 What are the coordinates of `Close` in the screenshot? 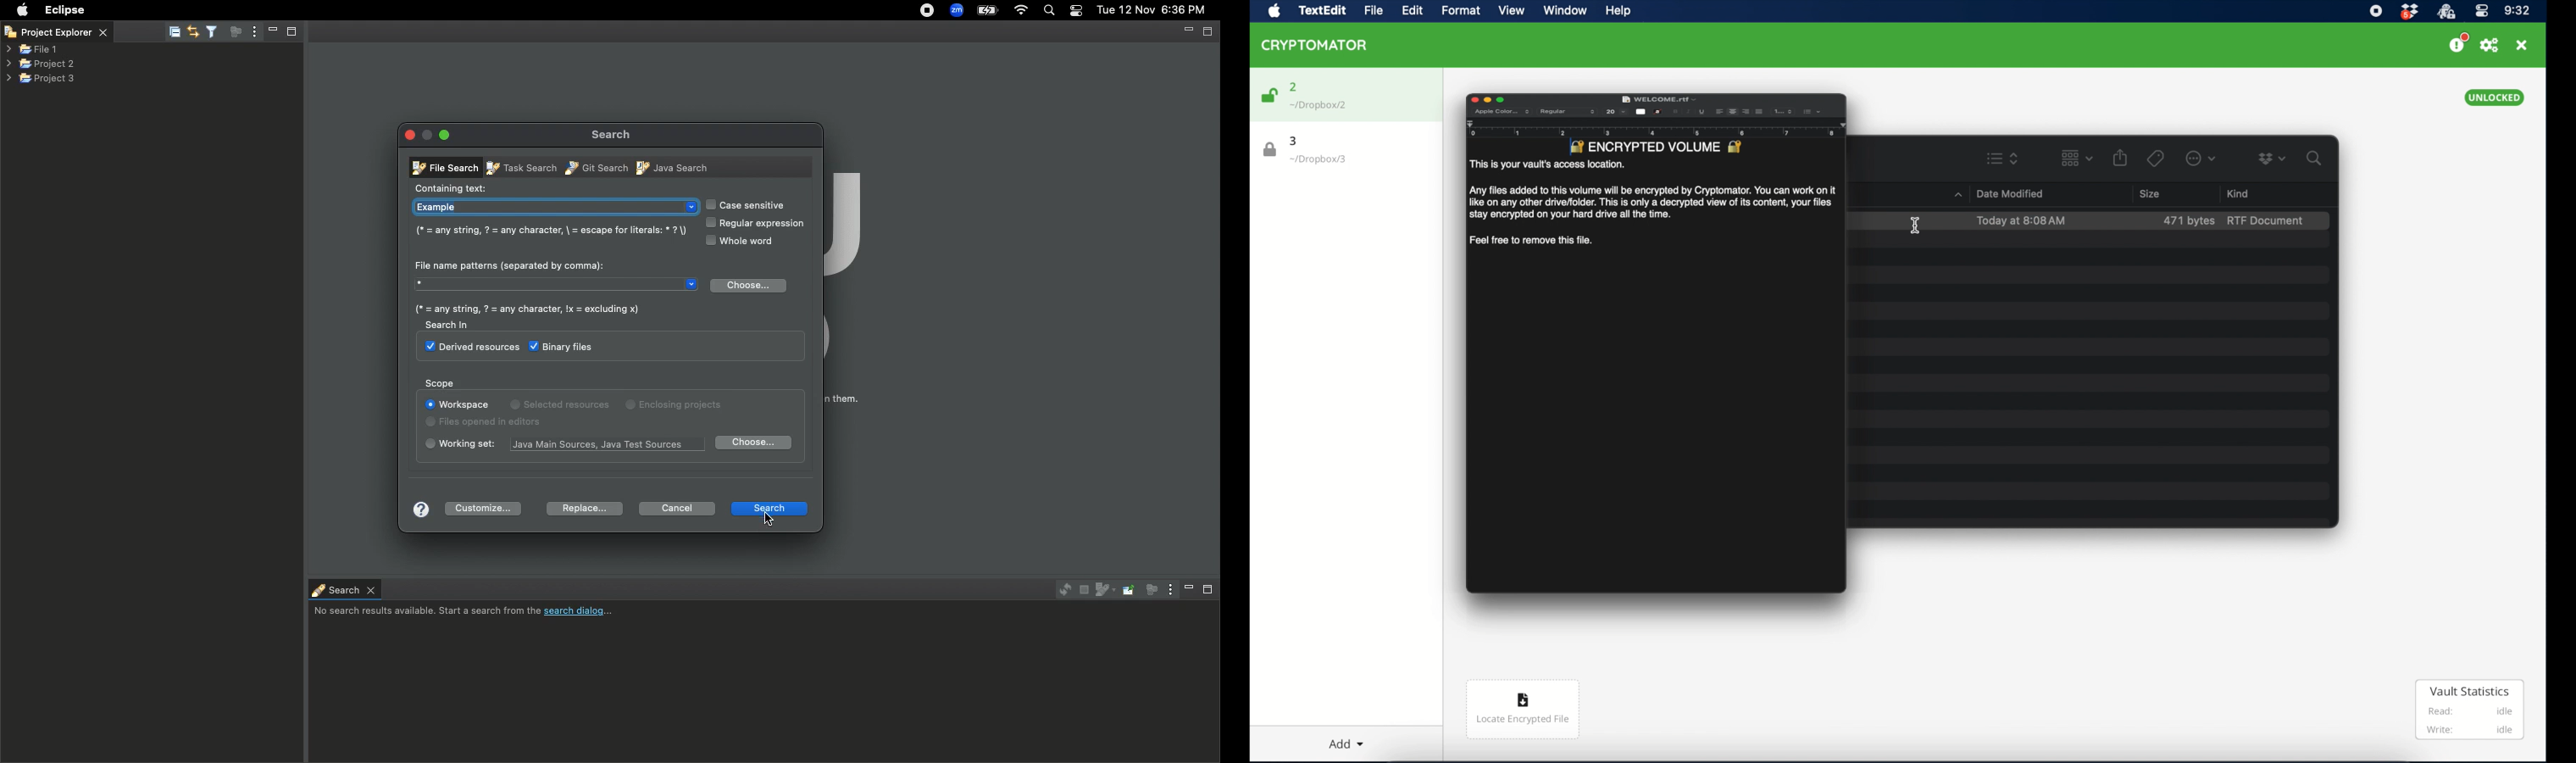 It's located at (10, 34).